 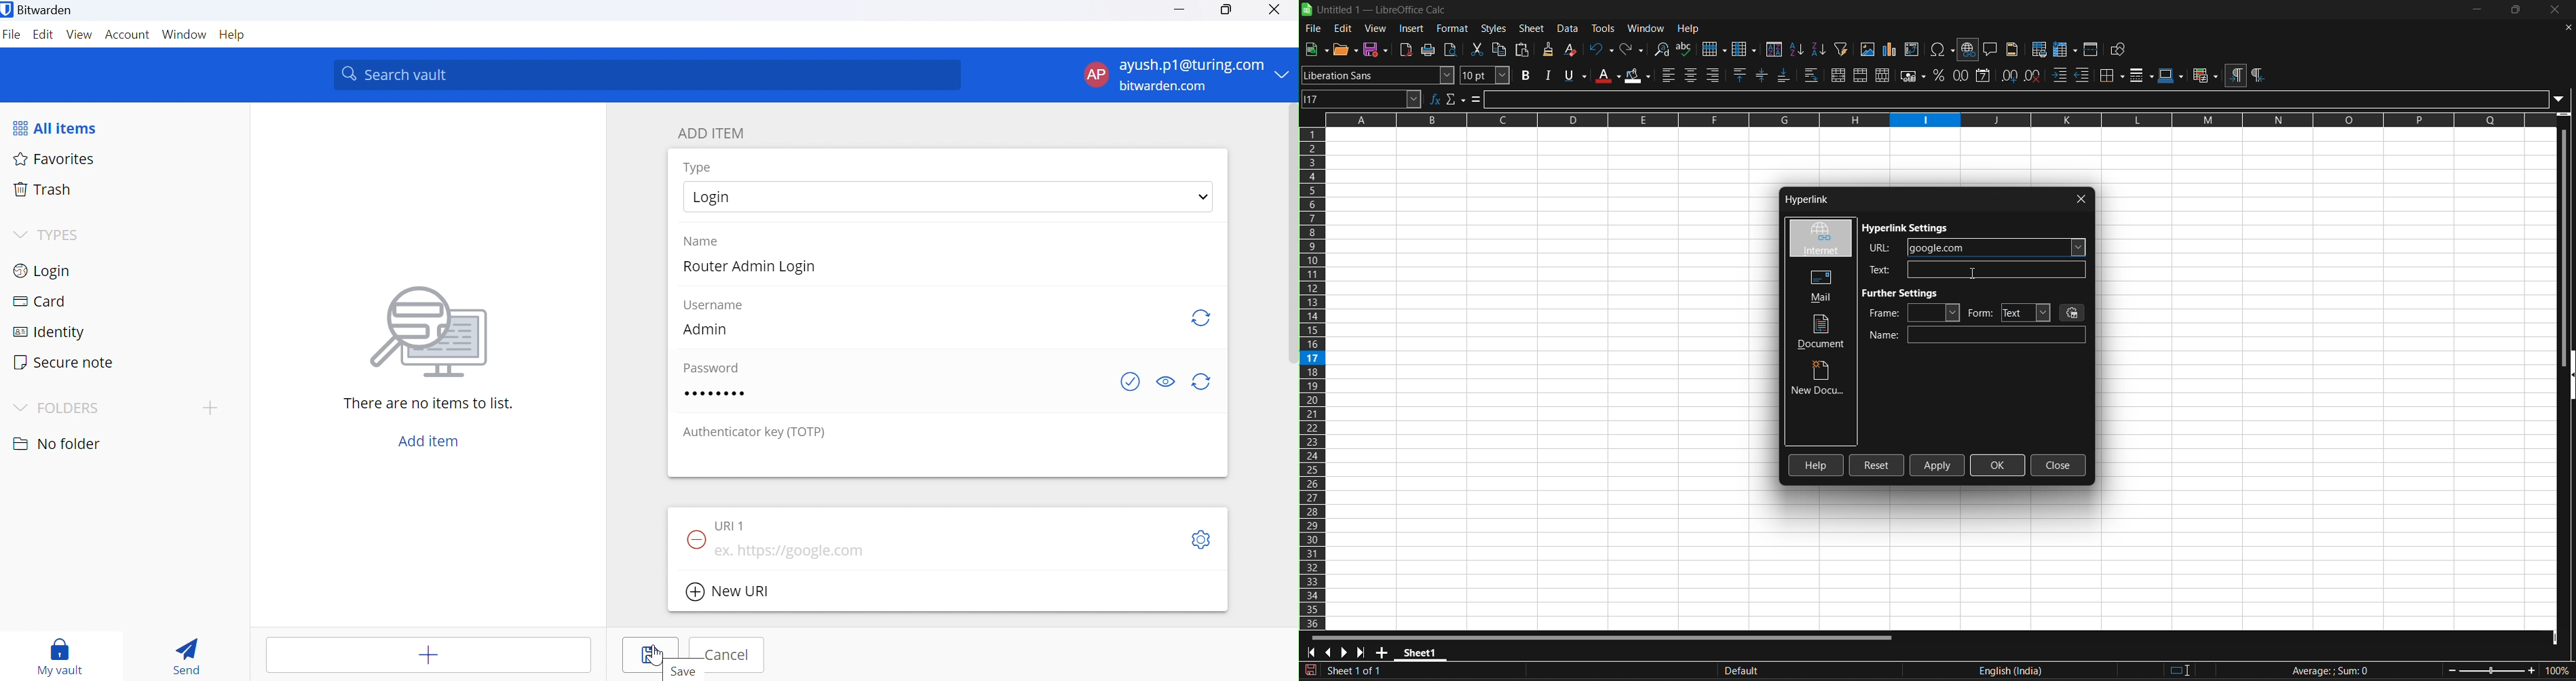 I want to click on hide, so click(x=2568, y=377).